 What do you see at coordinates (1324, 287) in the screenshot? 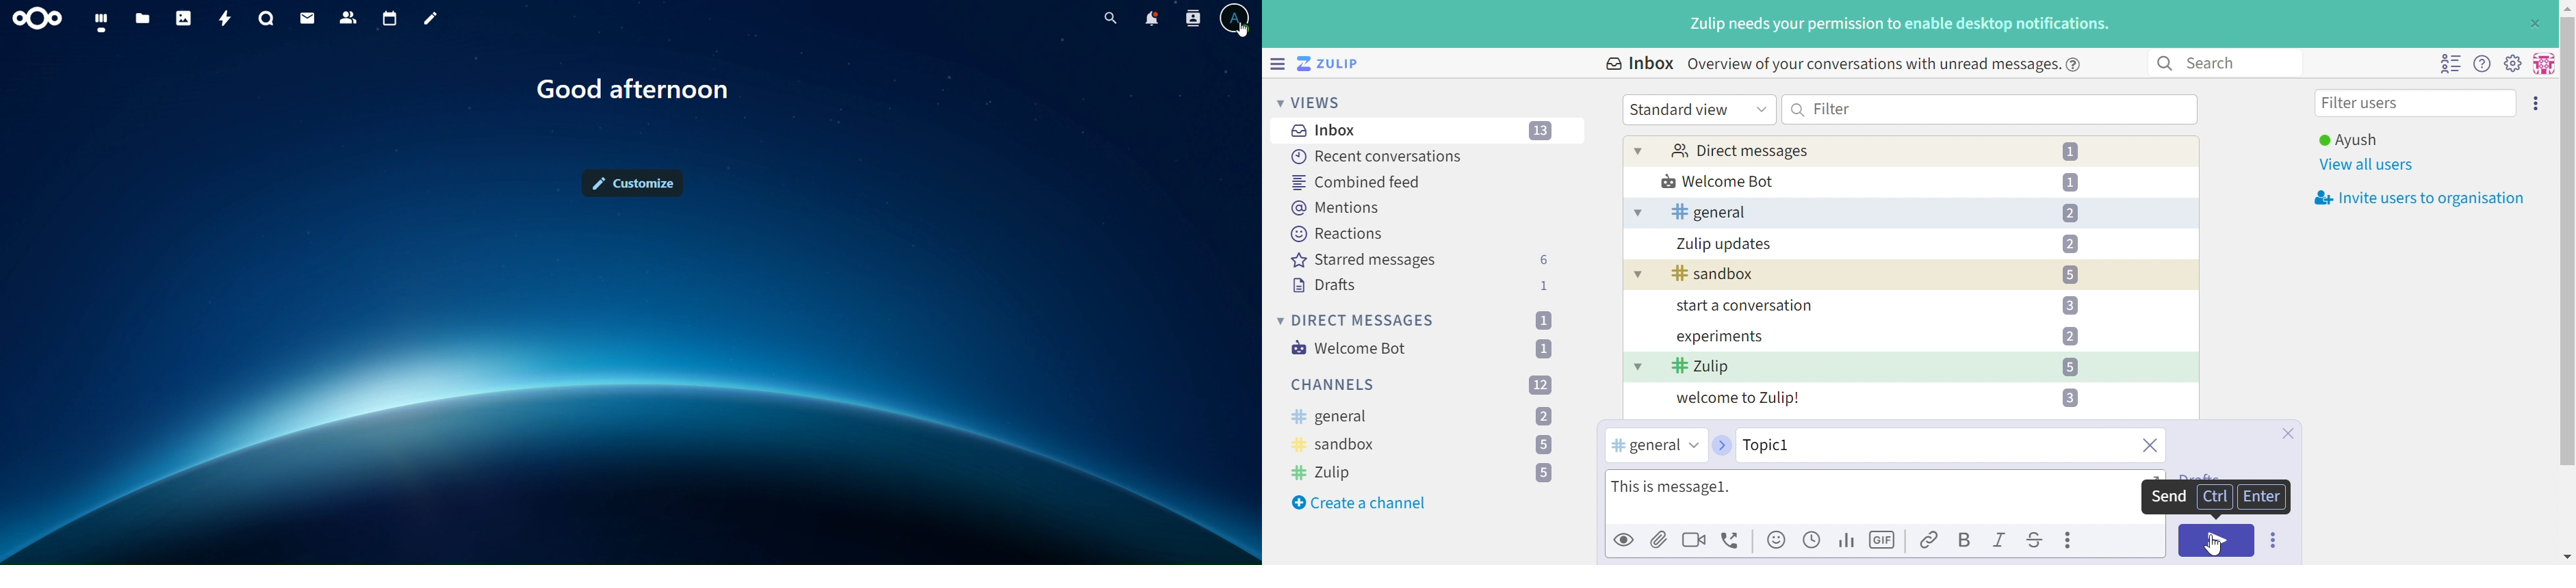
I see `Drafts` at bounding box center [1324, 287].